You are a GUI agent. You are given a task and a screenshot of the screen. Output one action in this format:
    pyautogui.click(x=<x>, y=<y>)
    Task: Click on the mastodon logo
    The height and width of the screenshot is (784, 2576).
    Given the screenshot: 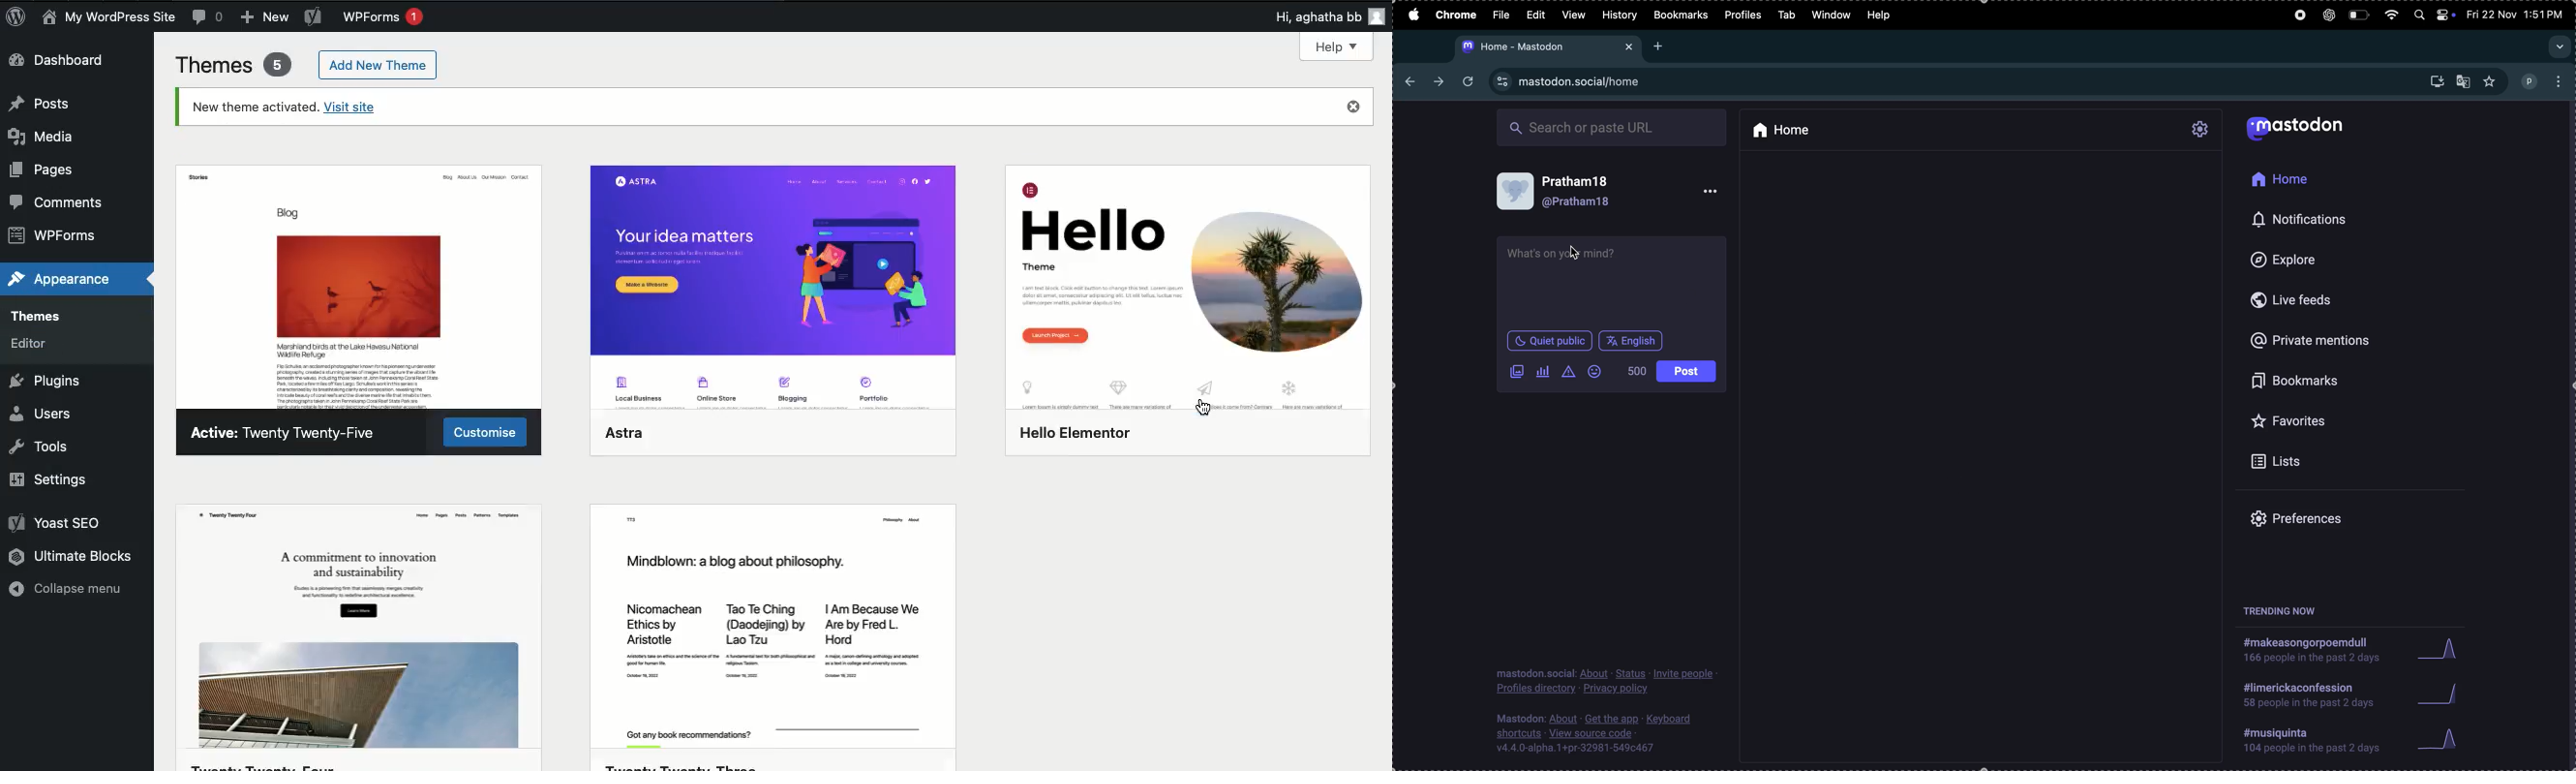 What is the action you would take?
    pyautogui.click(x=2313, y=125)
    